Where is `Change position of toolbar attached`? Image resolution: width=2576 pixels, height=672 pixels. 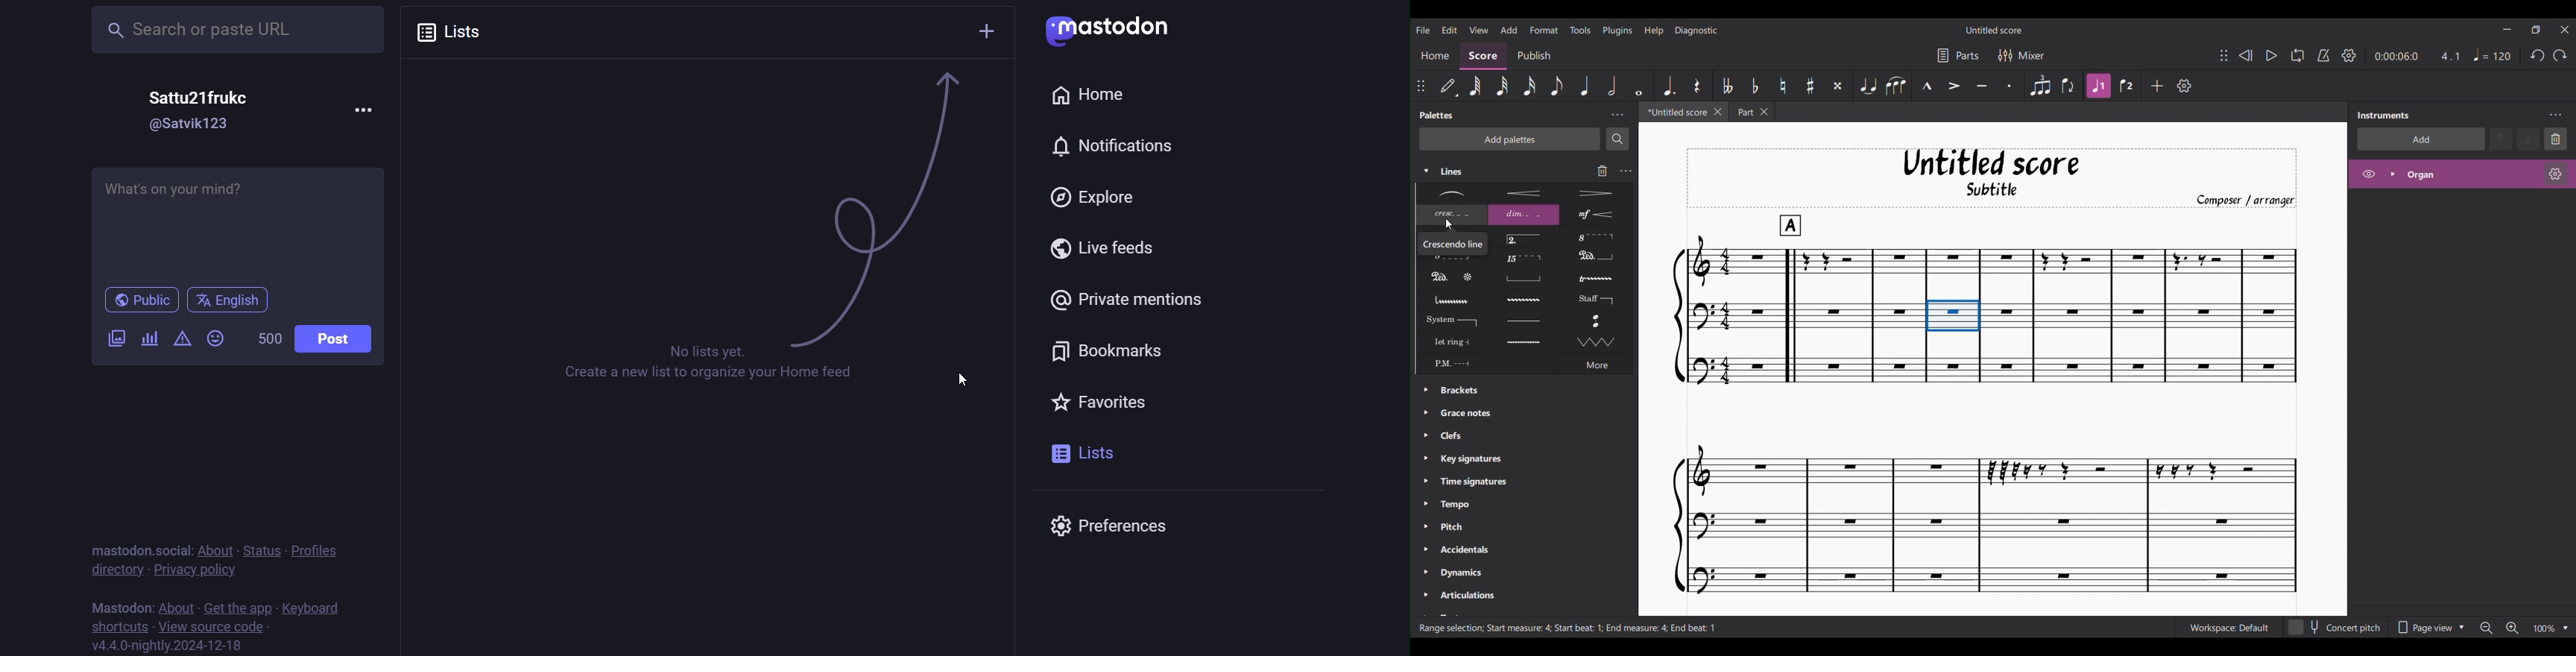
Change position of toolbar attached is located at coordinates (2224, 55).